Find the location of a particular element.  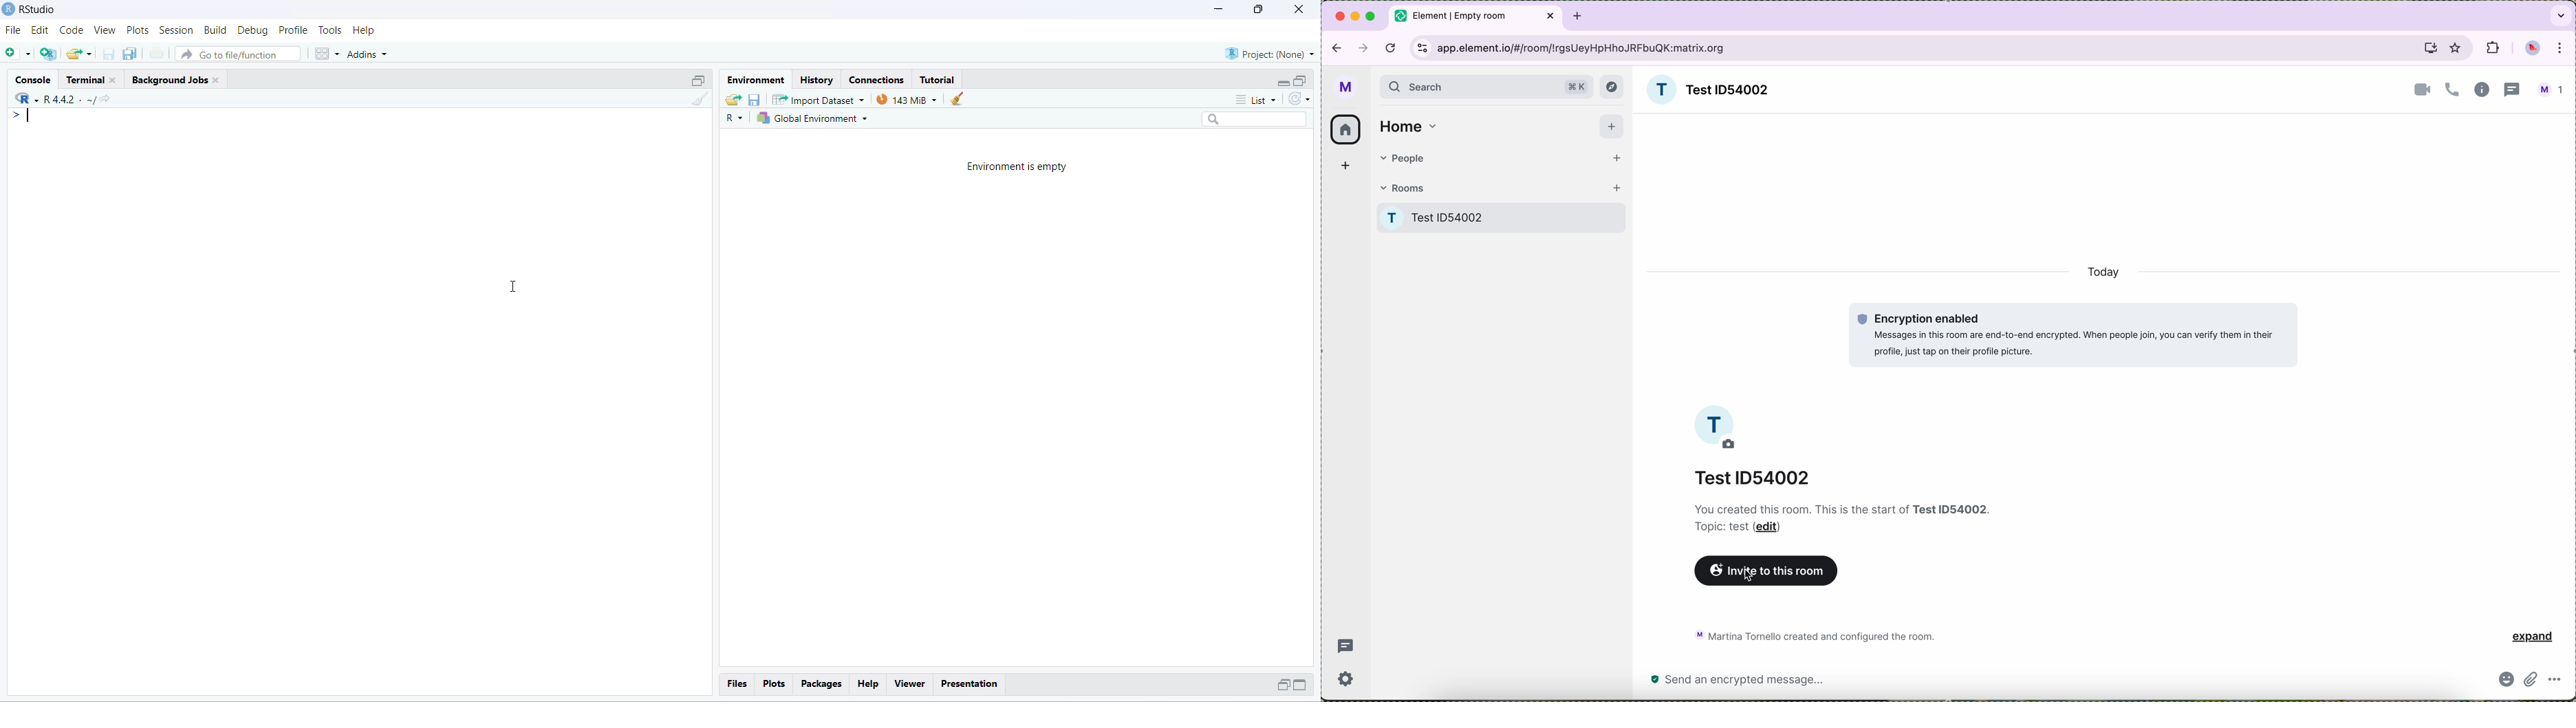

R is located at coordinates (734, 118).